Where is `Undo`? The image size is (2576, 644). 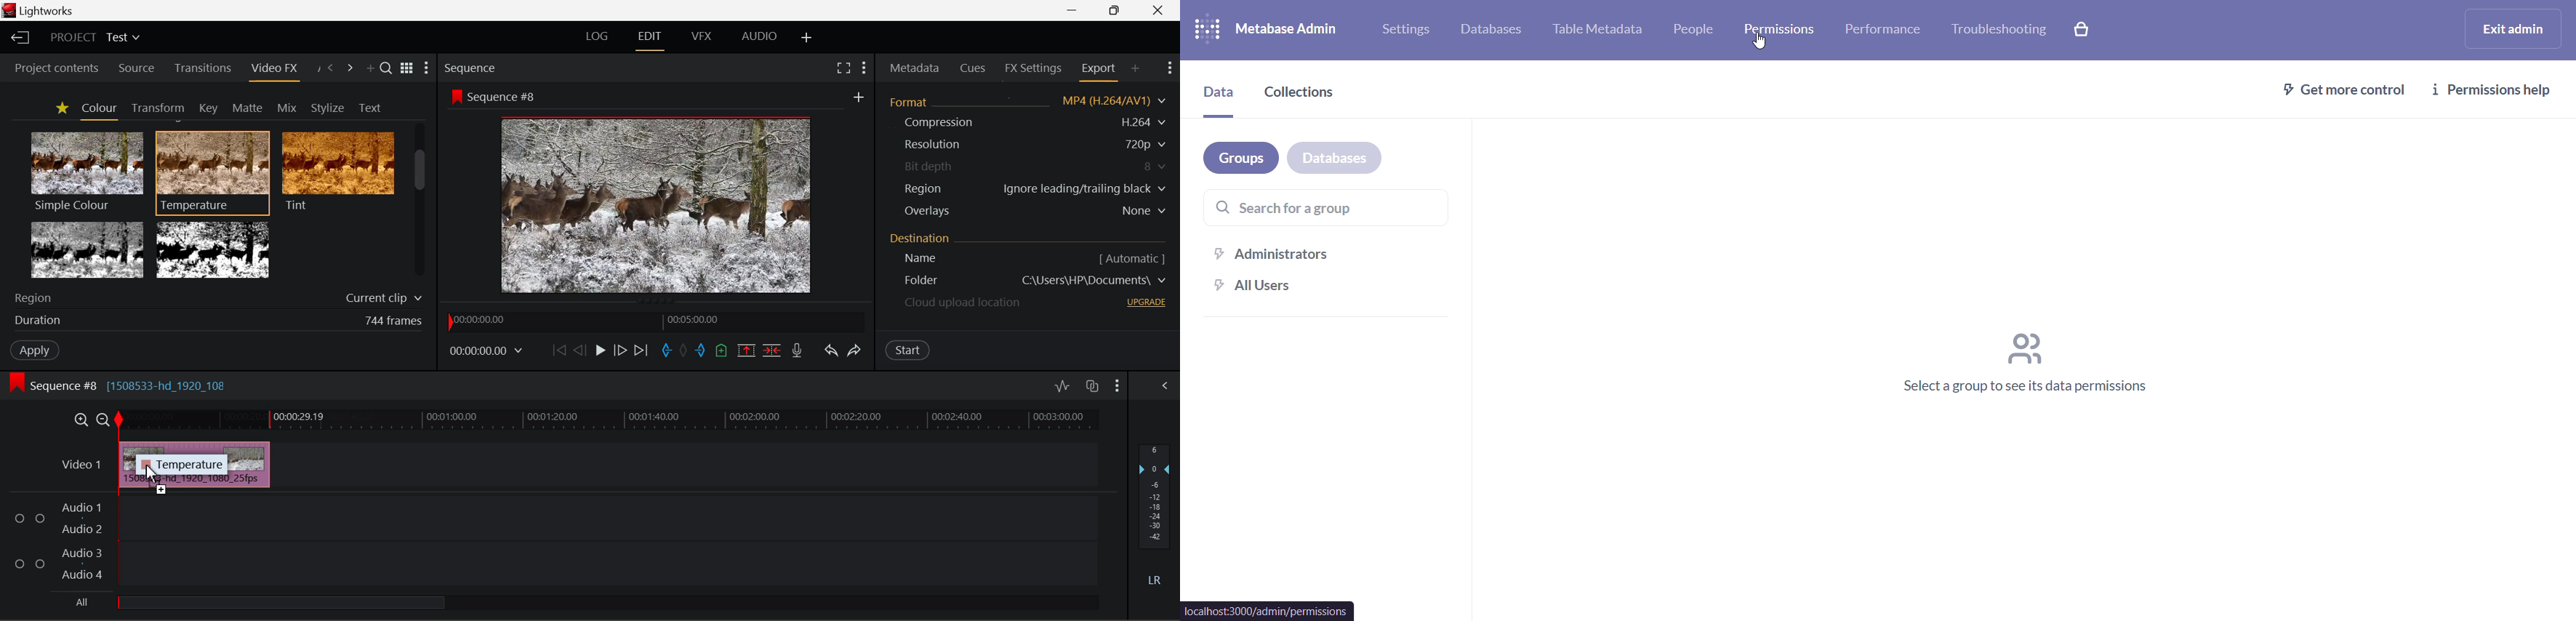
Undo is located at coordinates (830, 350).